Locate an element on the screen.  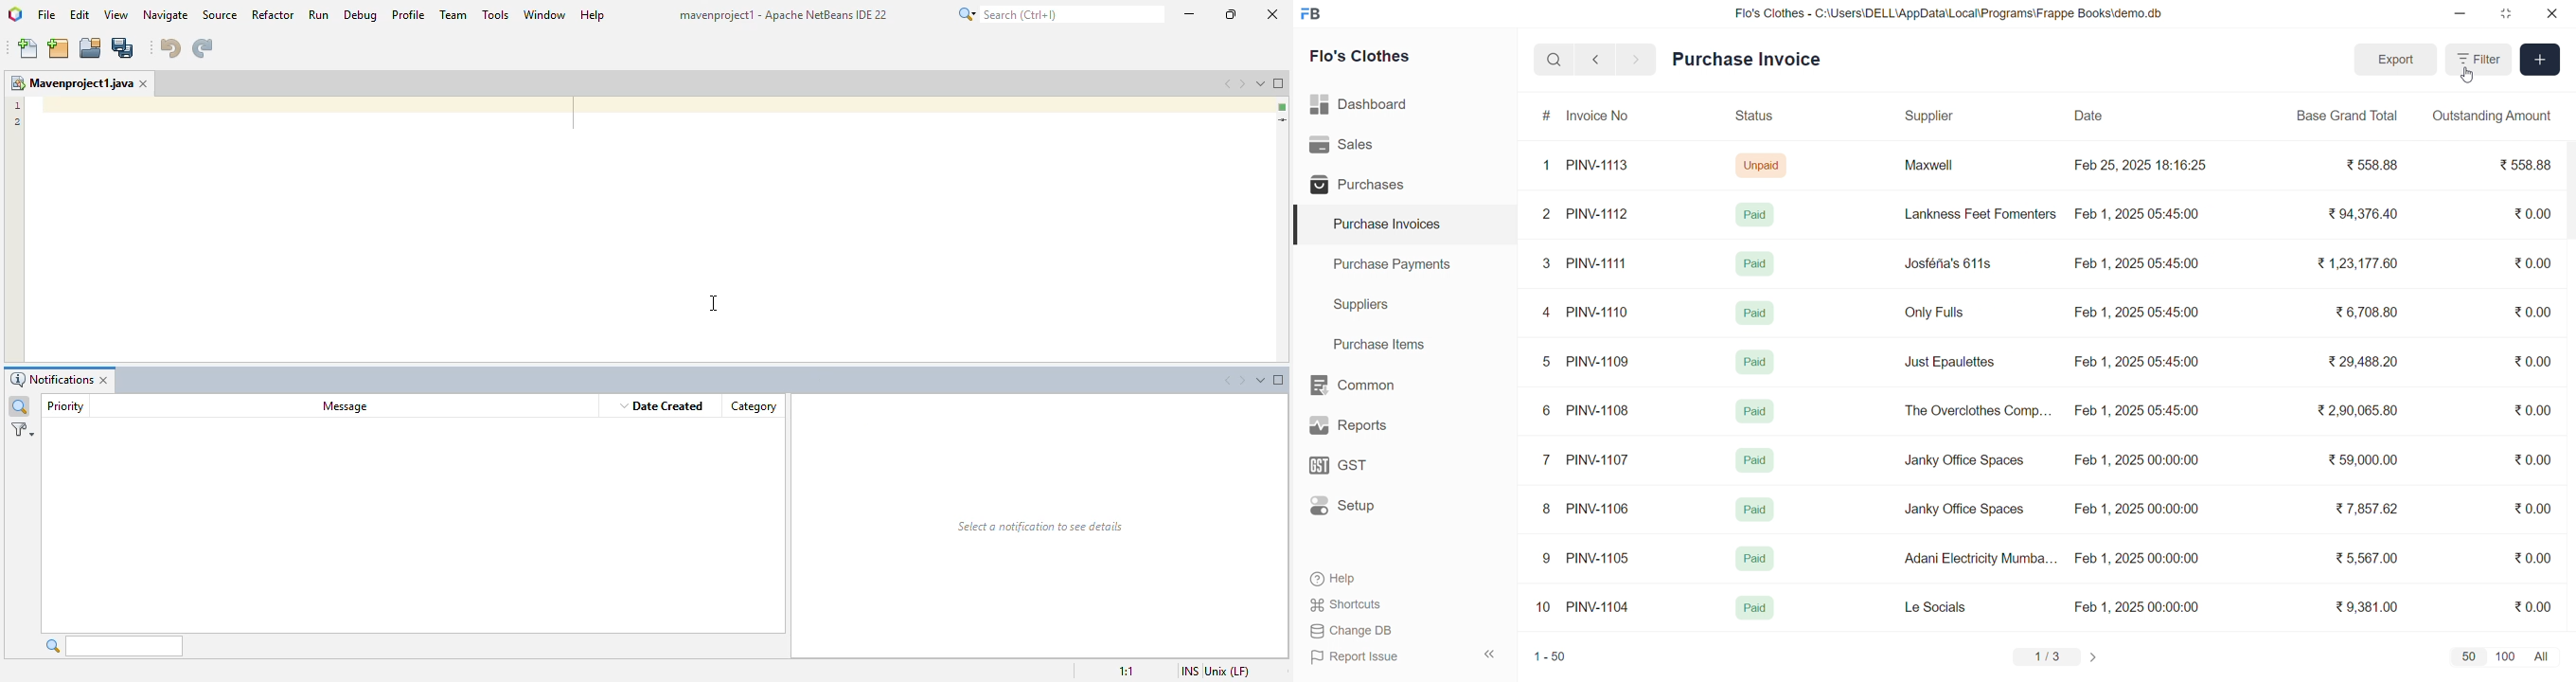
Help is located at coordinates (1376, 580).